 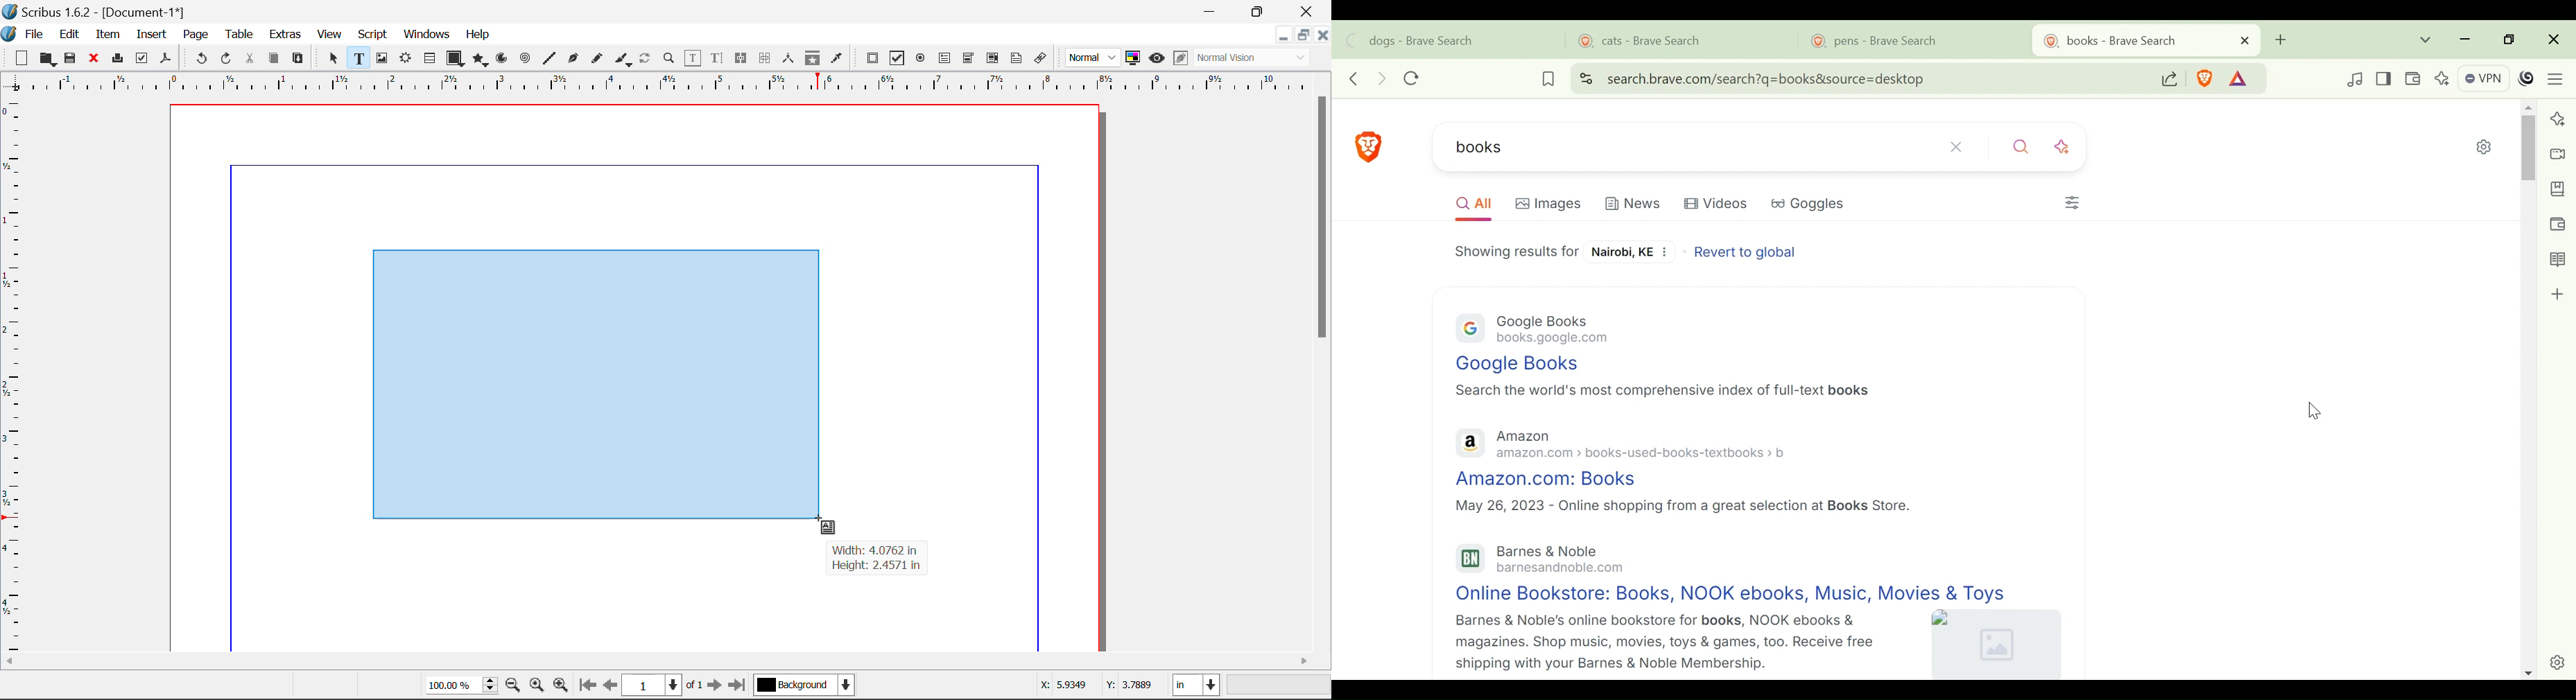 What do you see at coordinates (15, 376) in the screenshot?
I see `Horizontal Page Margins` at bounding box center [15, 376].